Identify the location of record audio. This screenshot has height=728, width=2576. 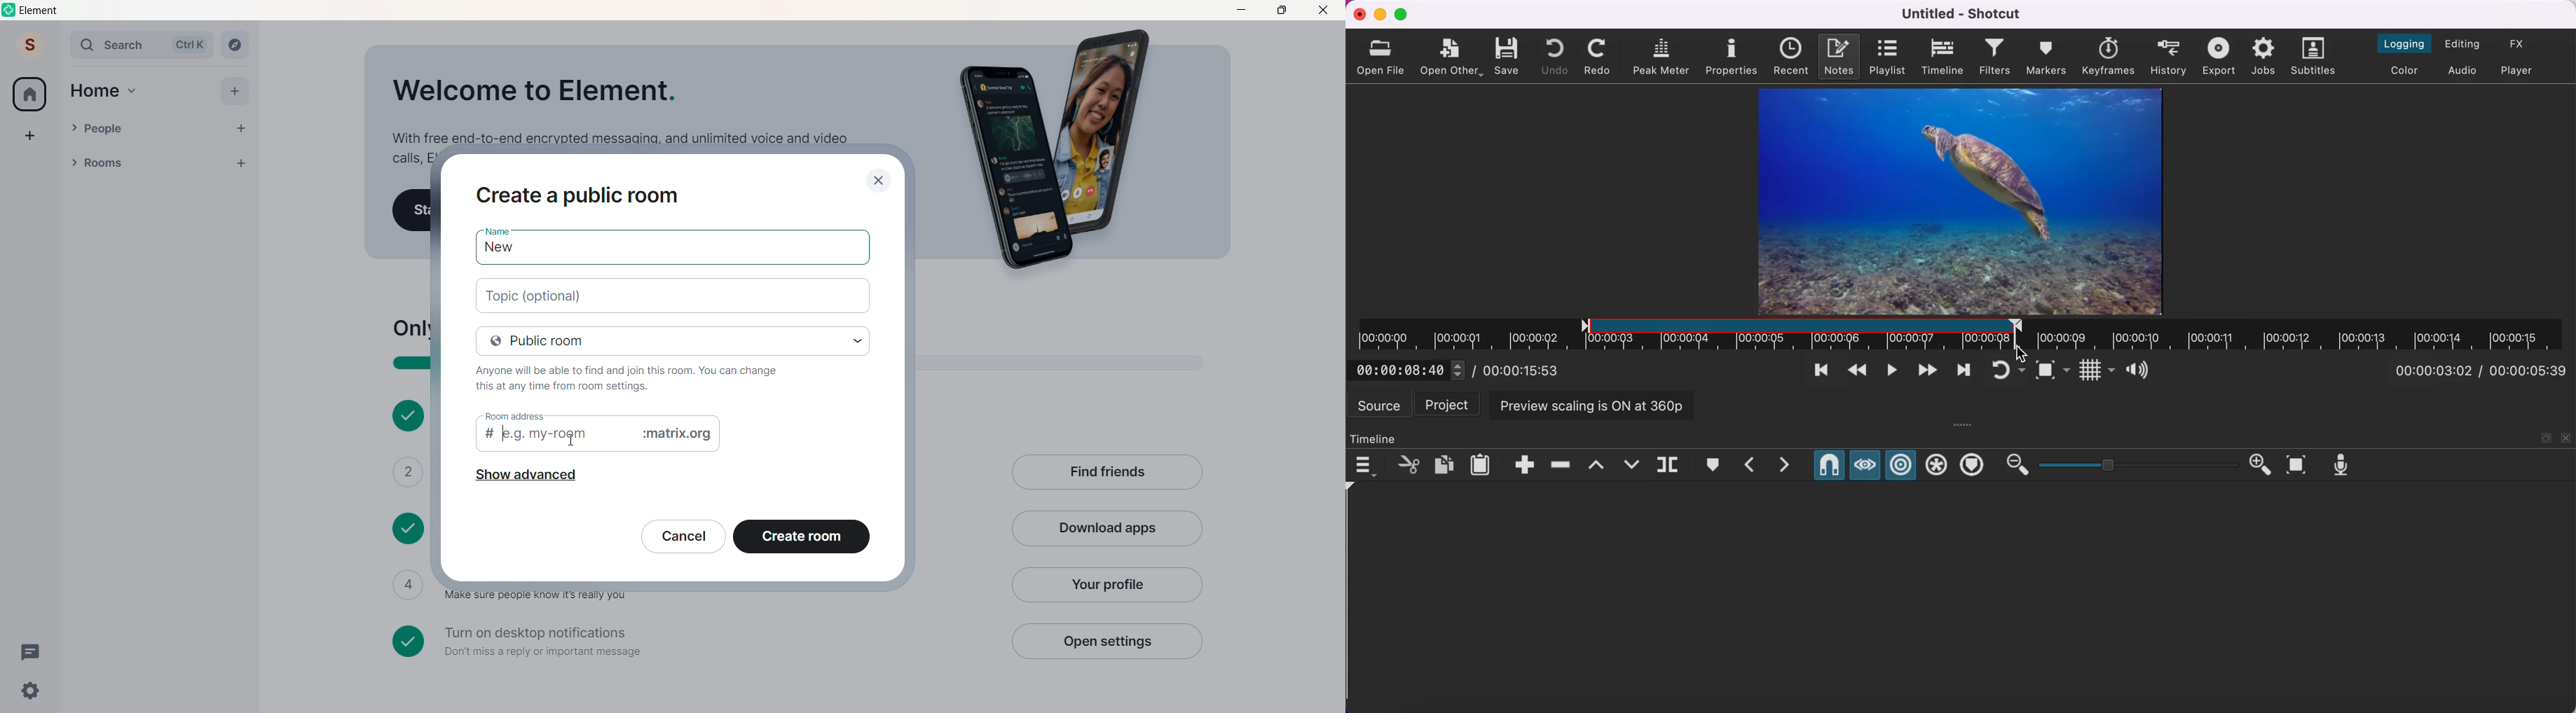
(2346, 466).